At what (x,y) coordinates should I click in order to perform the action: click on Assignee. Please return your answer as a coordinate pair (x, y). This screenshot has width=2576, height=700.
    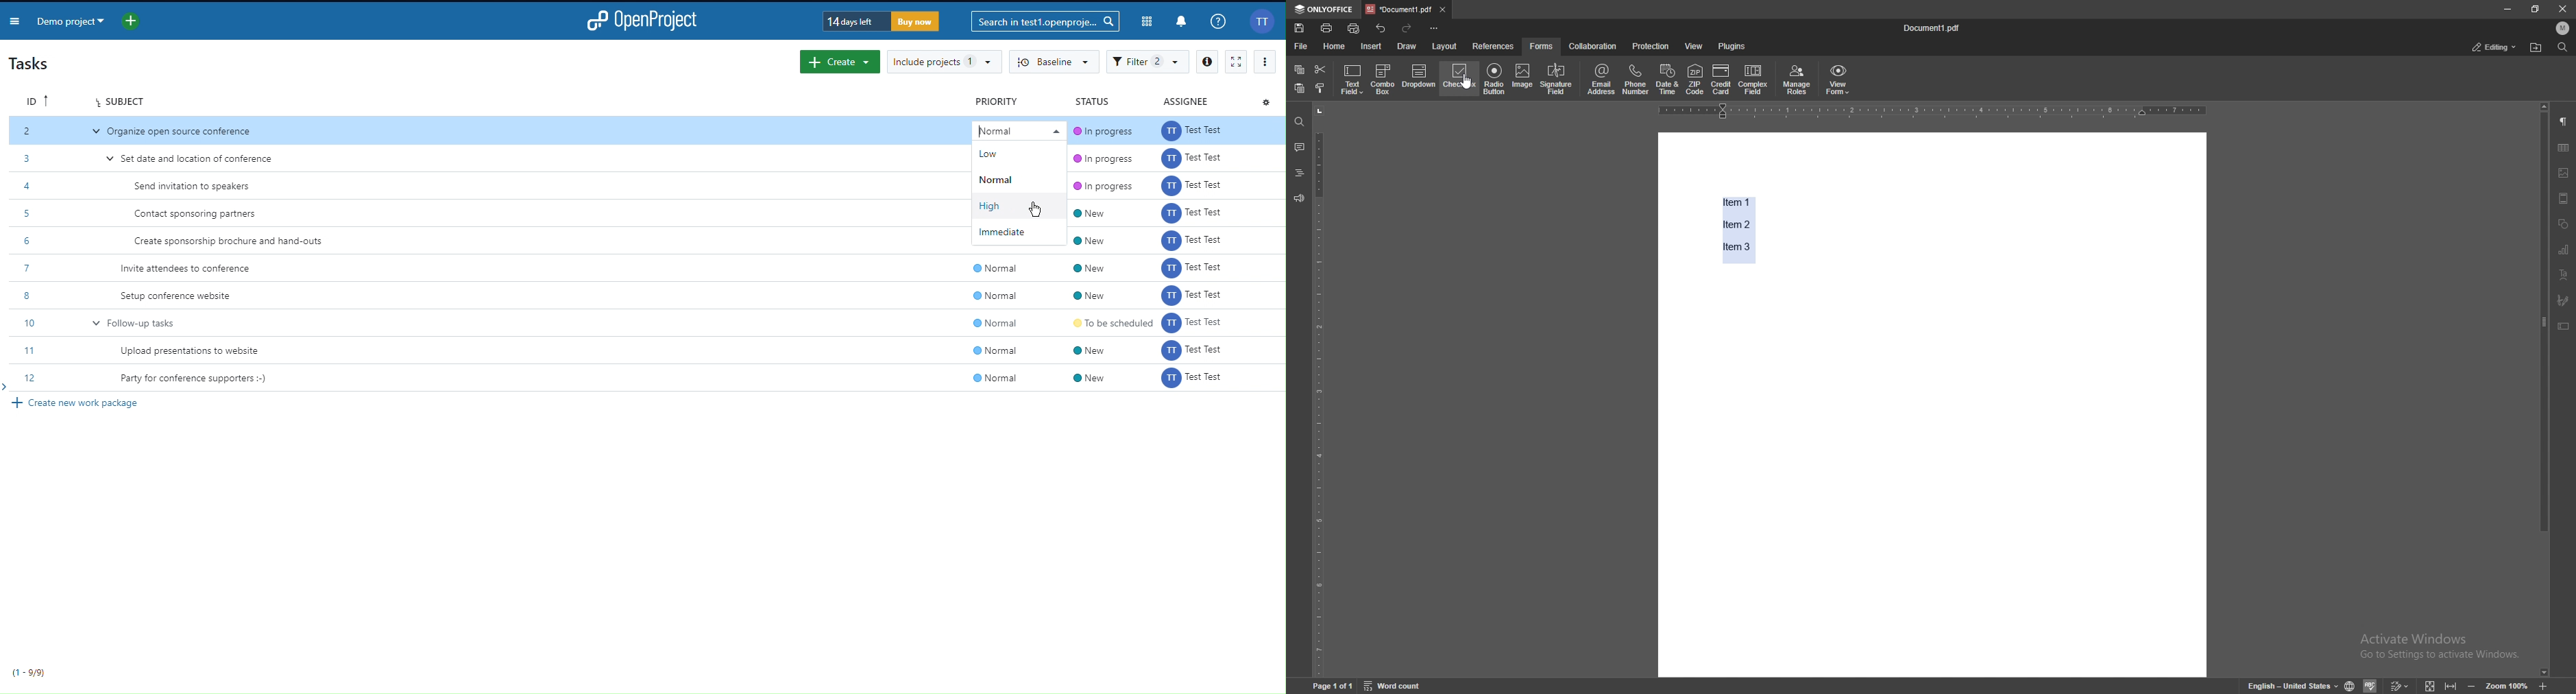
    Looking at the image, I should click on (1187, 100).